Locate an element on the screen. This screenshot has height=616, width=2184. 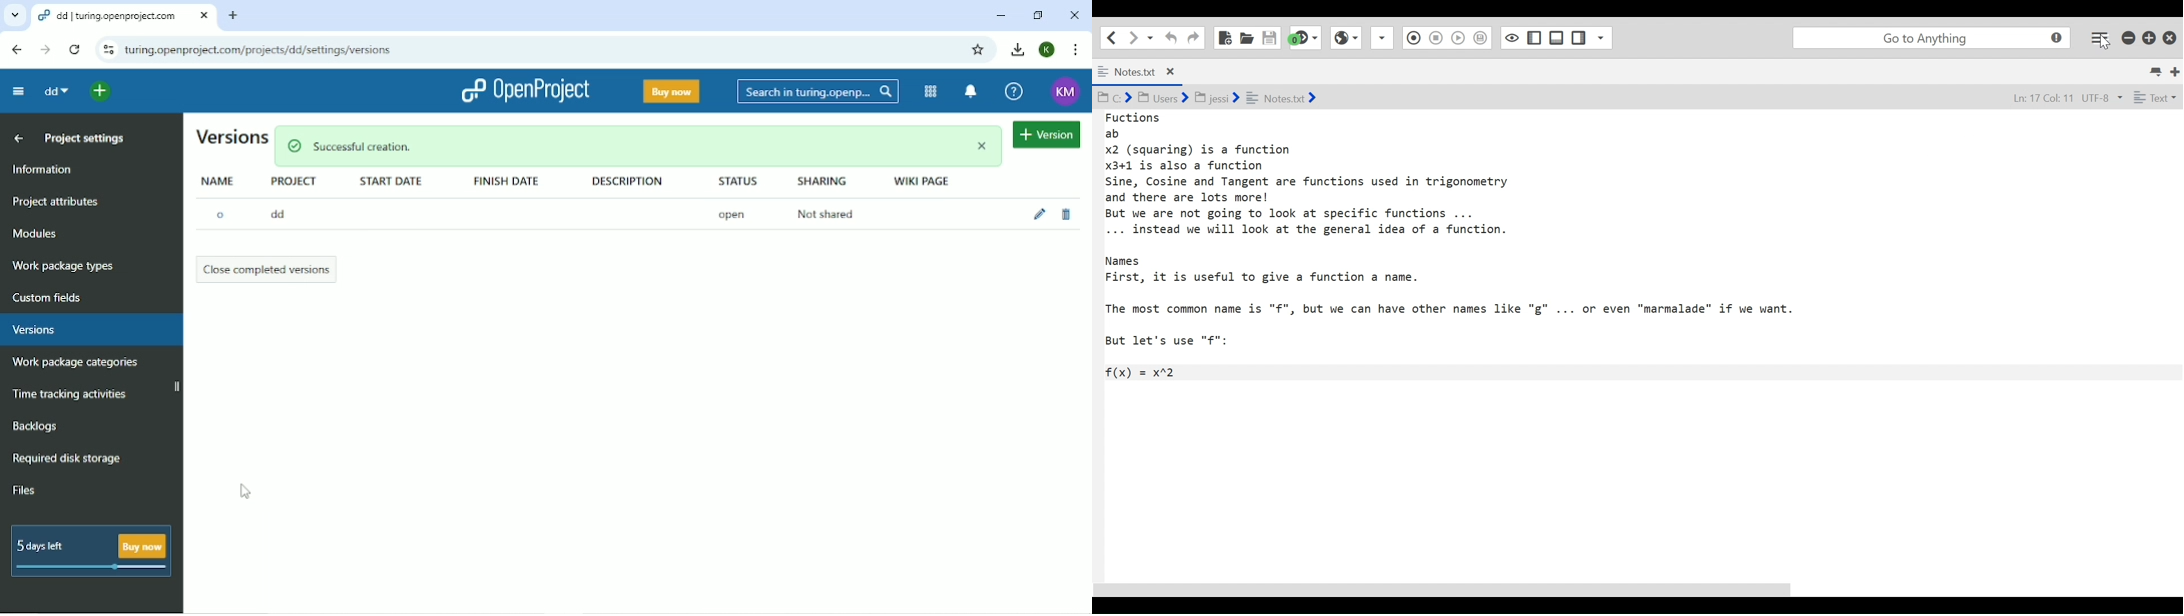
Cursor is located at coordinates (2105, 44).